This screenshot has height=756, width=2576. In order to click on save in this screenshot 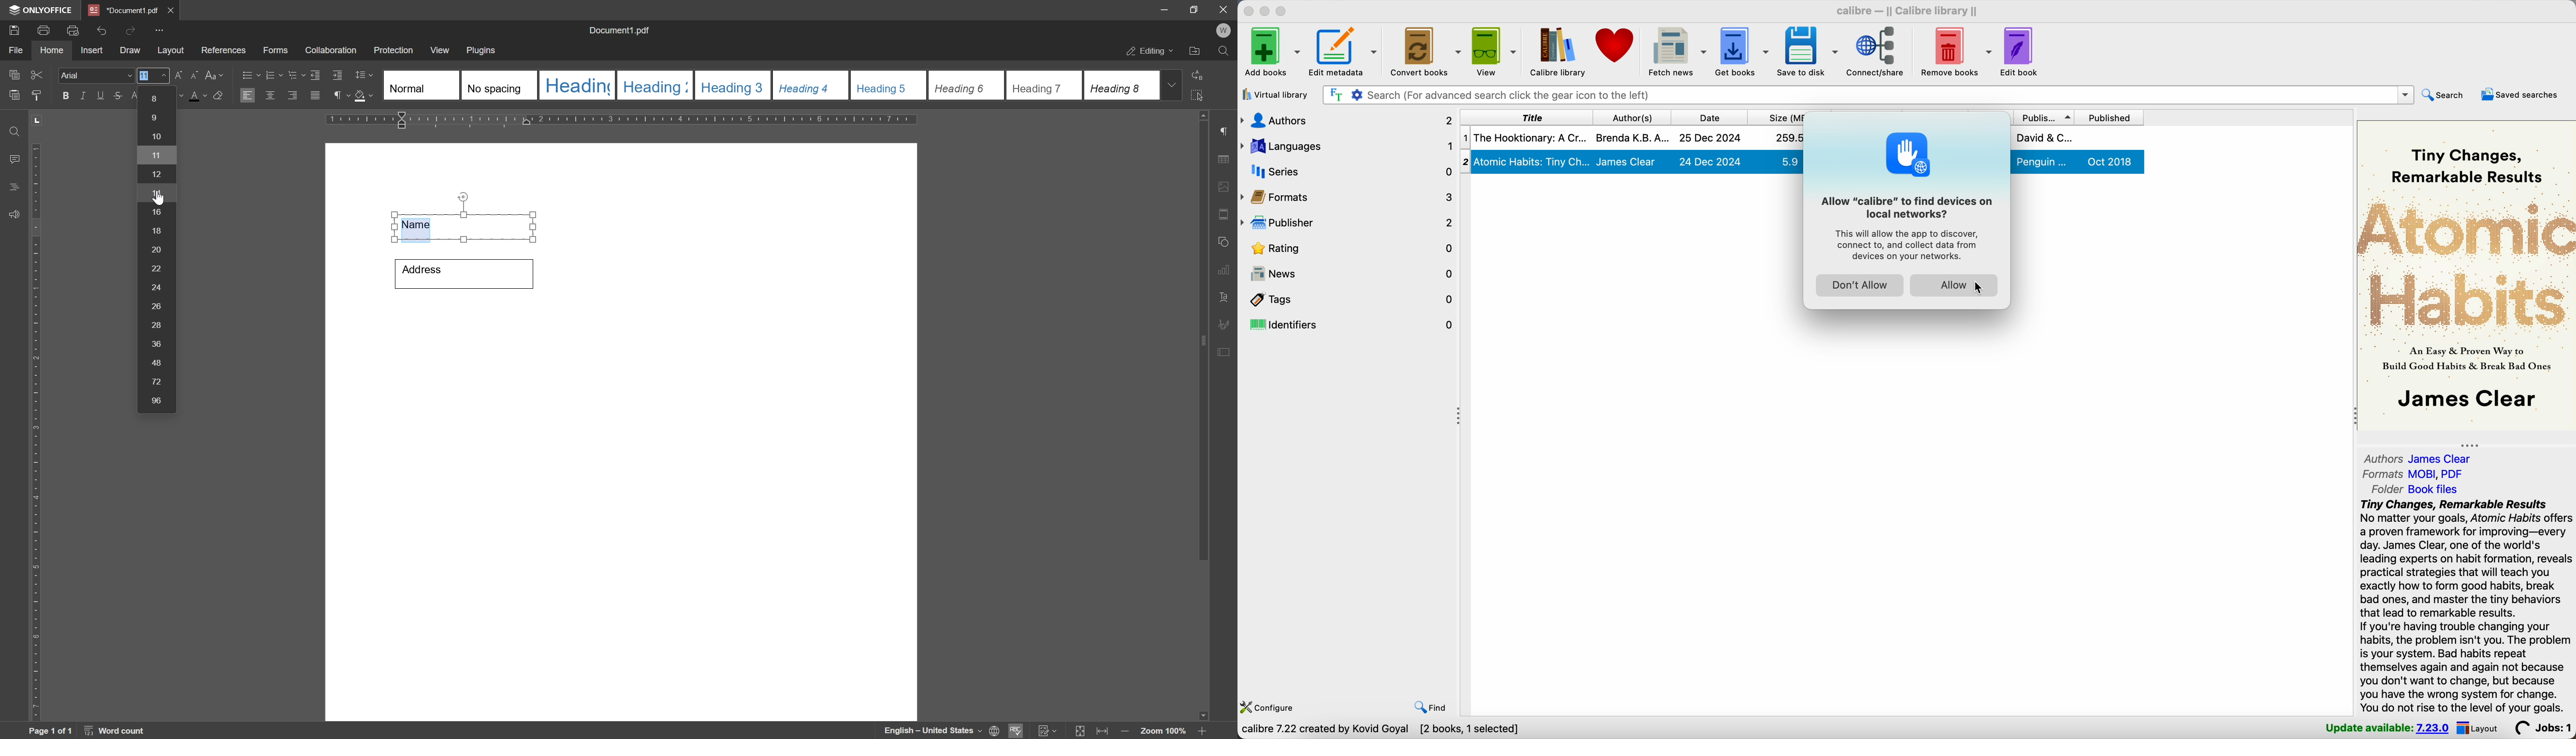, I will do `click(13, 30)`.